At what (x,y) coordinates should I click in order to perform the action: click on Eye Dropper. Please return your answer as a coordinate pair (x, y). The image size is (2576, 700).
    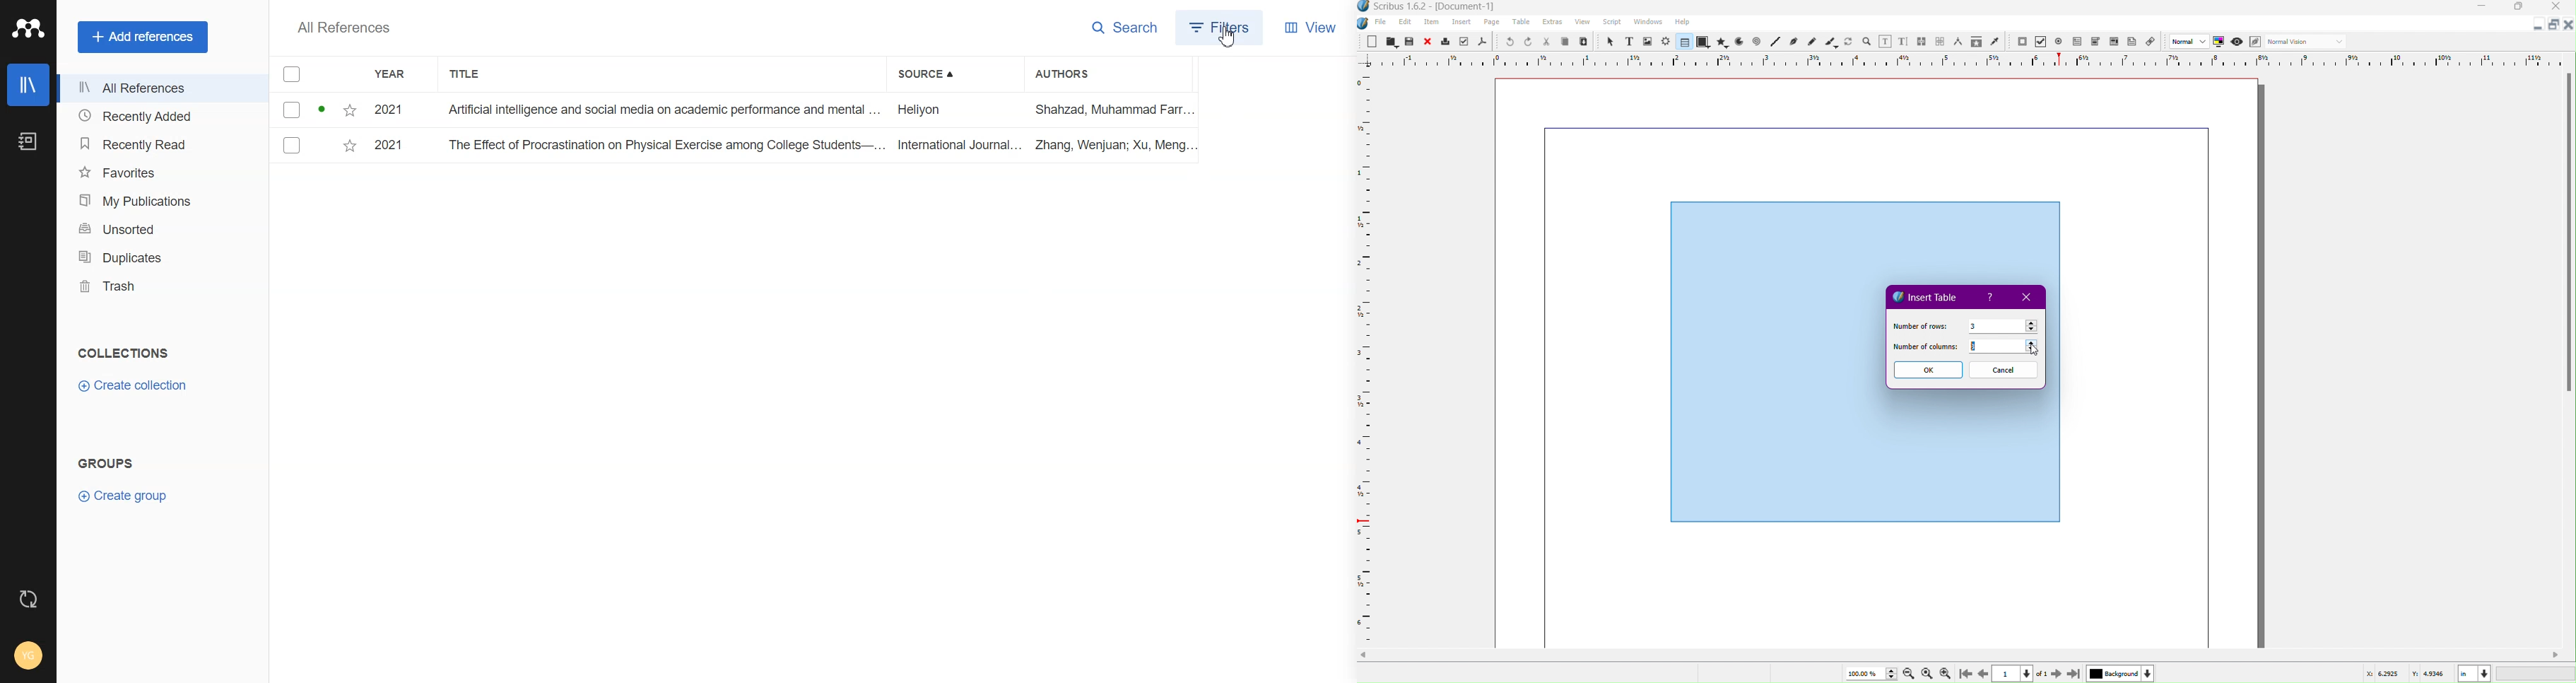
    Looking at the image, I should click on (1994, 41).